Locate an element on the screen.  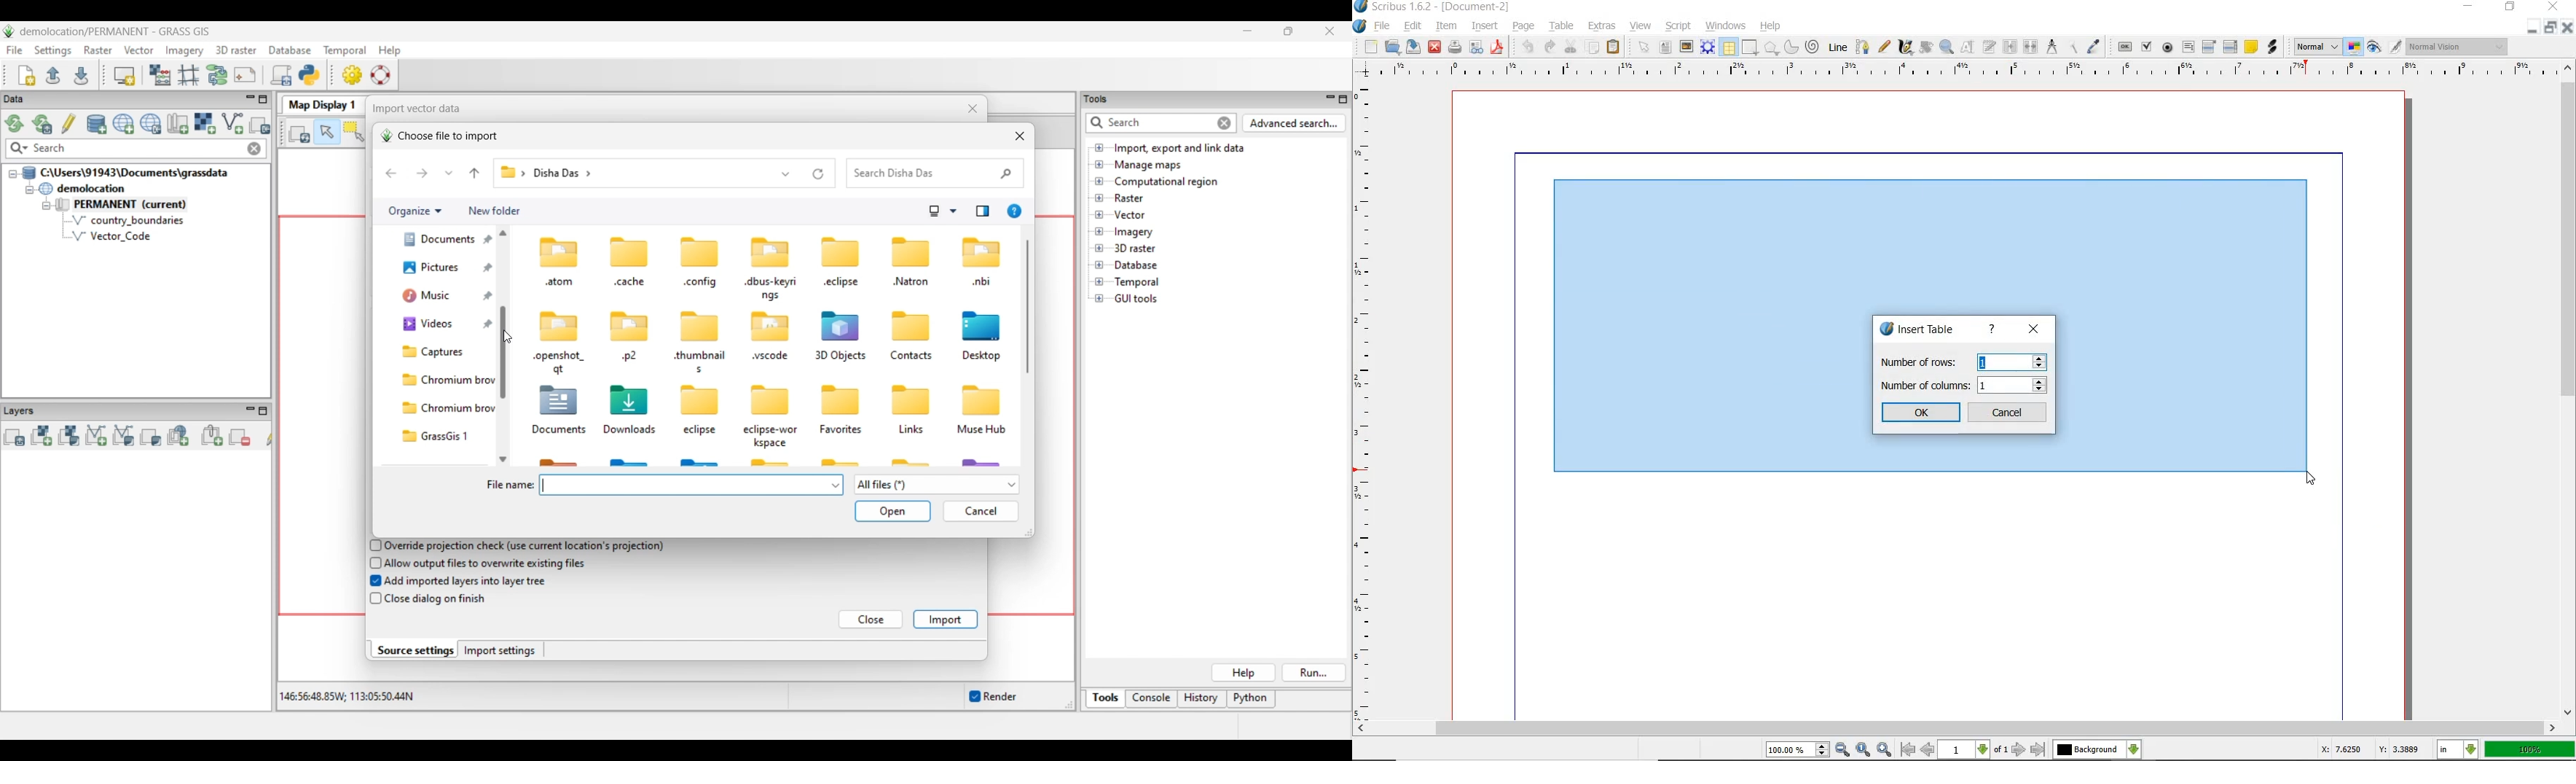
zoom in or out is located at coordinates (1945, 47).